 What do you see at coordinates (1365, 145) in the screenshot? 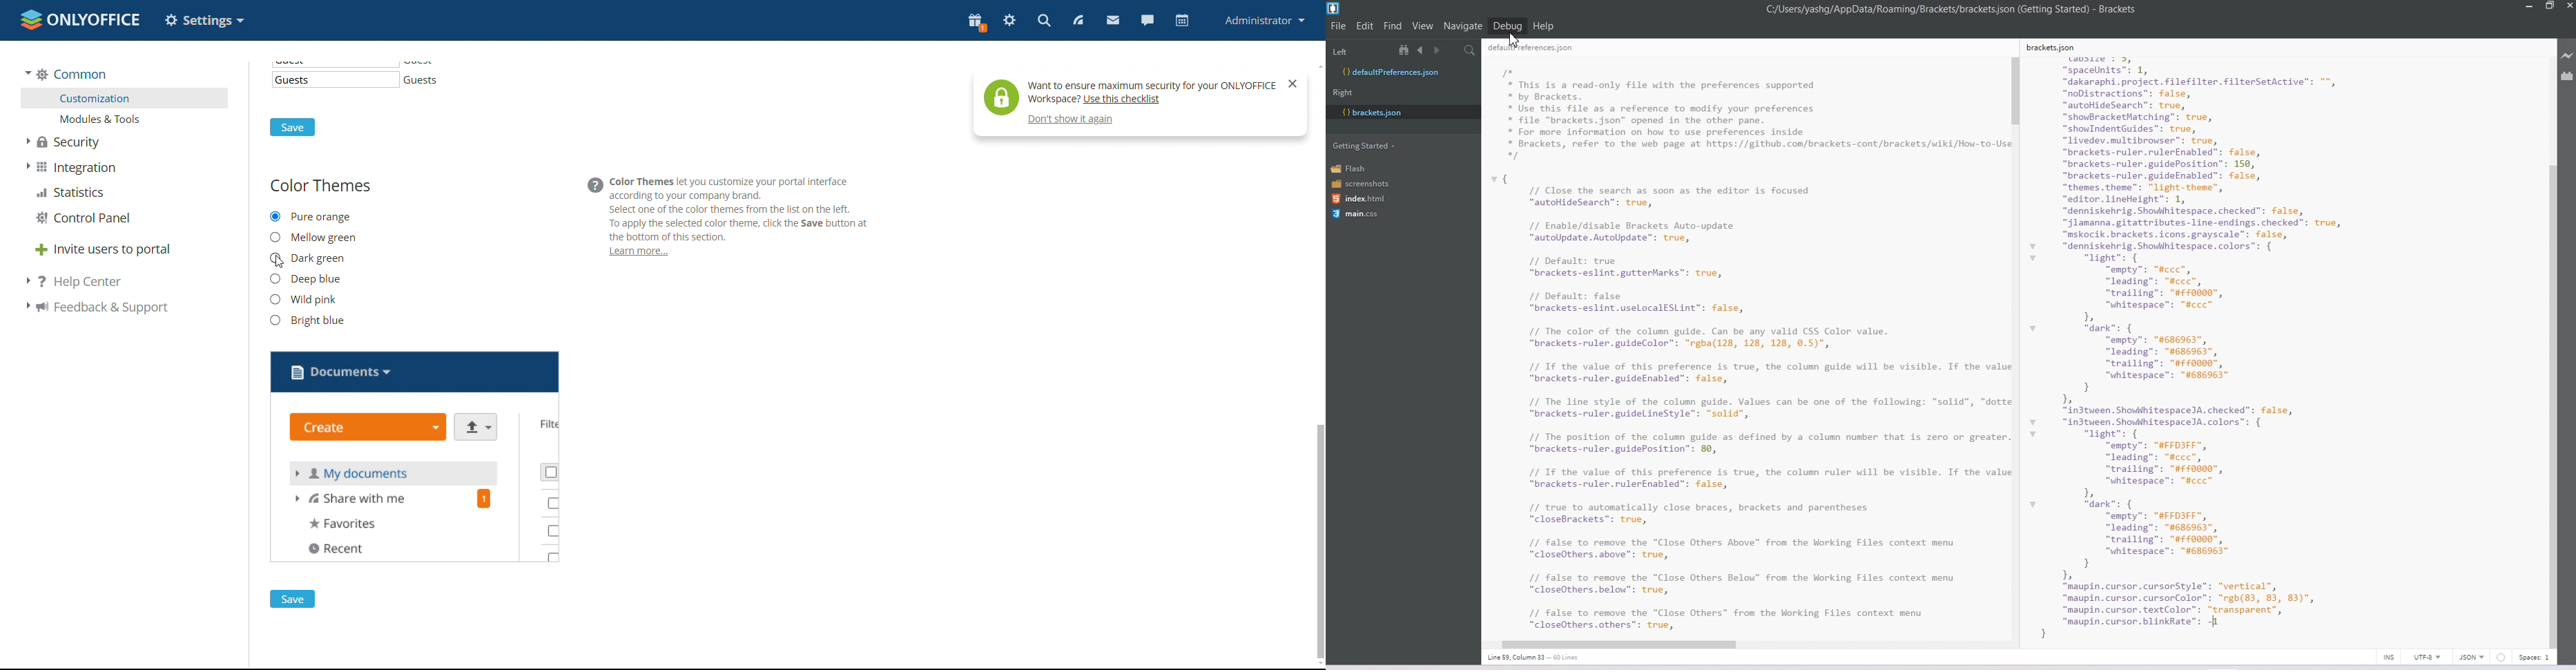
I see `Getting Started` at bounding box center [1365, 145].